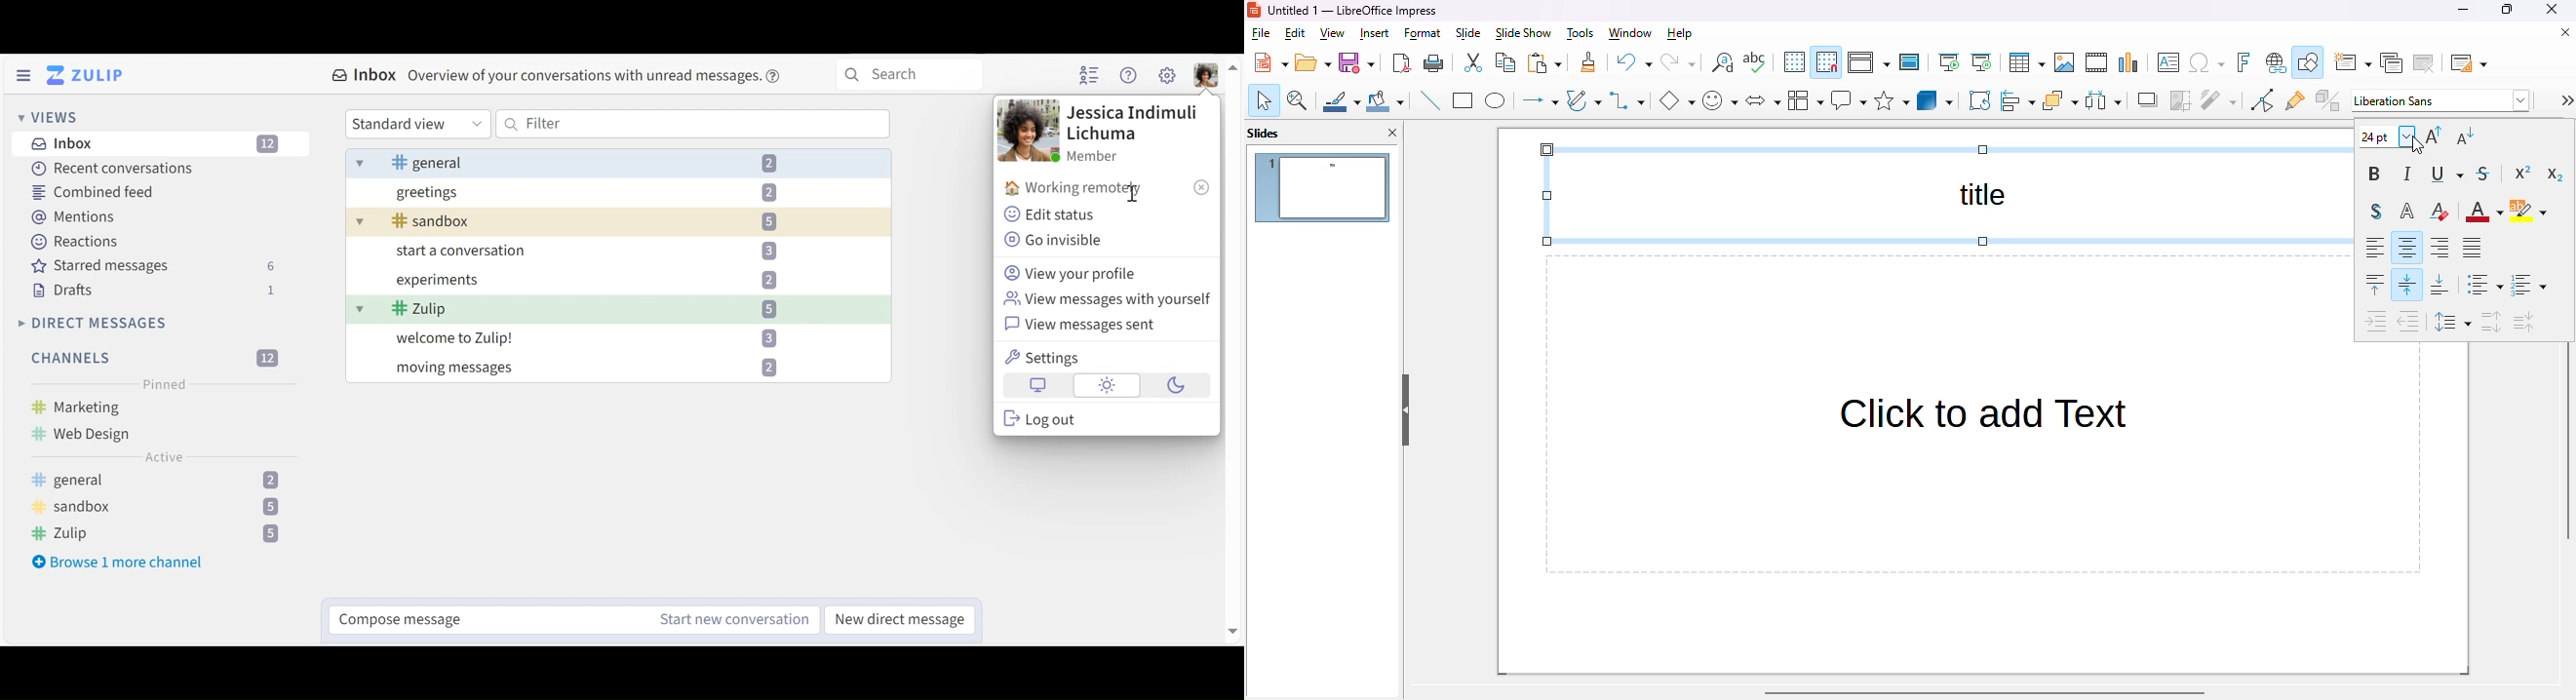 Image resolution: width=2576 pixels, height=700 pixels. Describe the element at coordinates (2484, 175) in the screenshot. I see `strikethrough` at that location.